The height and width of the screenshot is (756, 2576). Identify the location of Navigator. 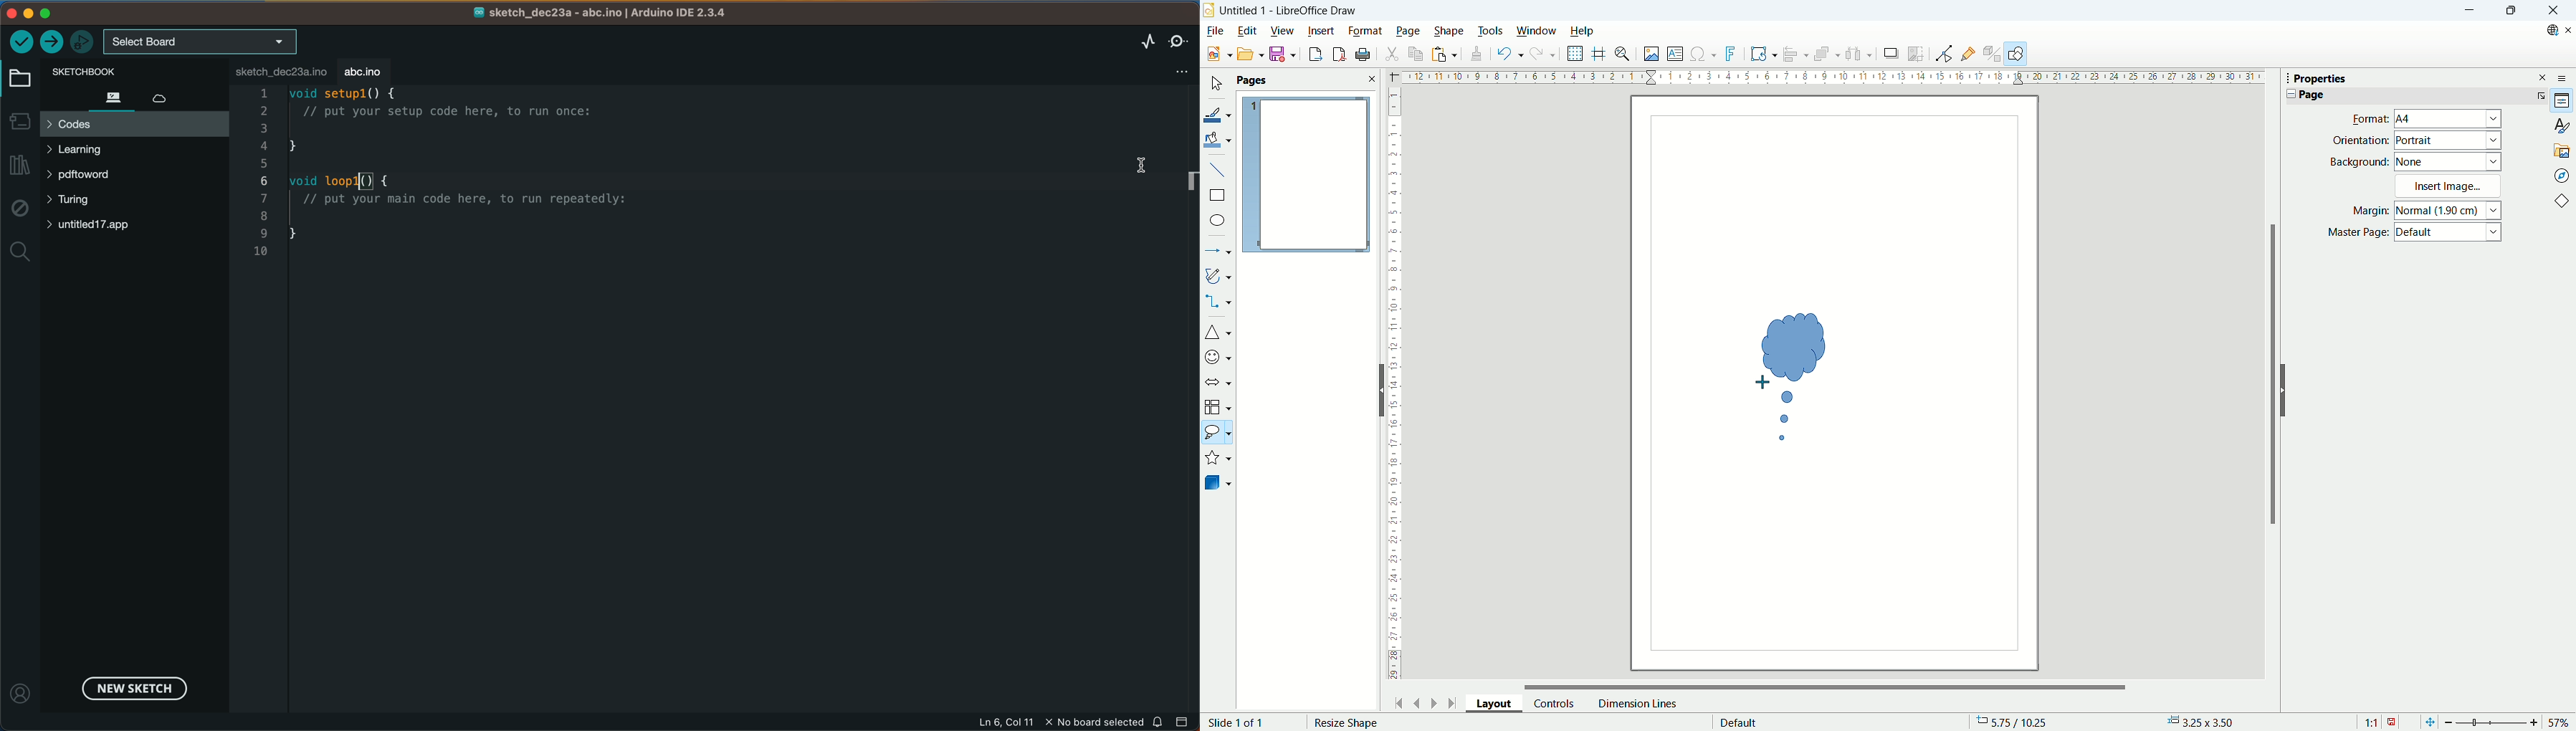
(2562, 175).